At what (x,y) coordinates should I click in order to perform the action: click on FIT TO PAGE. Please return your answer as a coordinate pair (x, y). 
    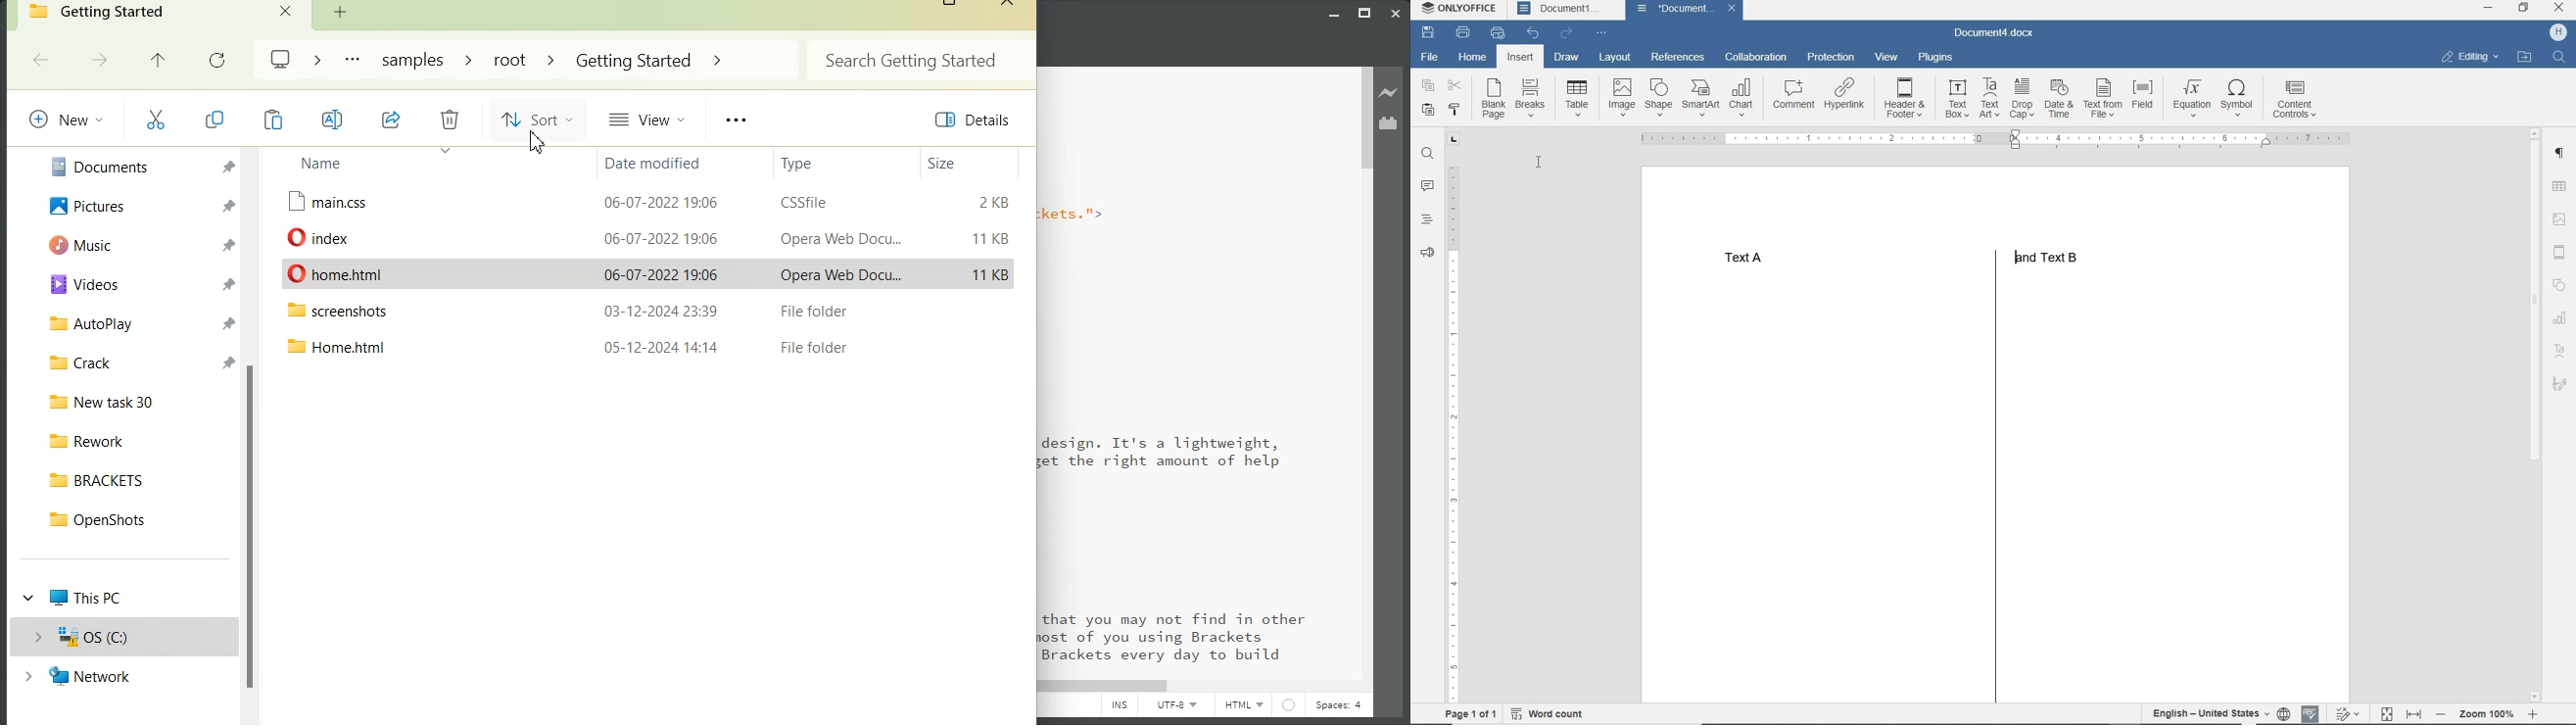
    Looking at the image, I should click on (2387, 712).